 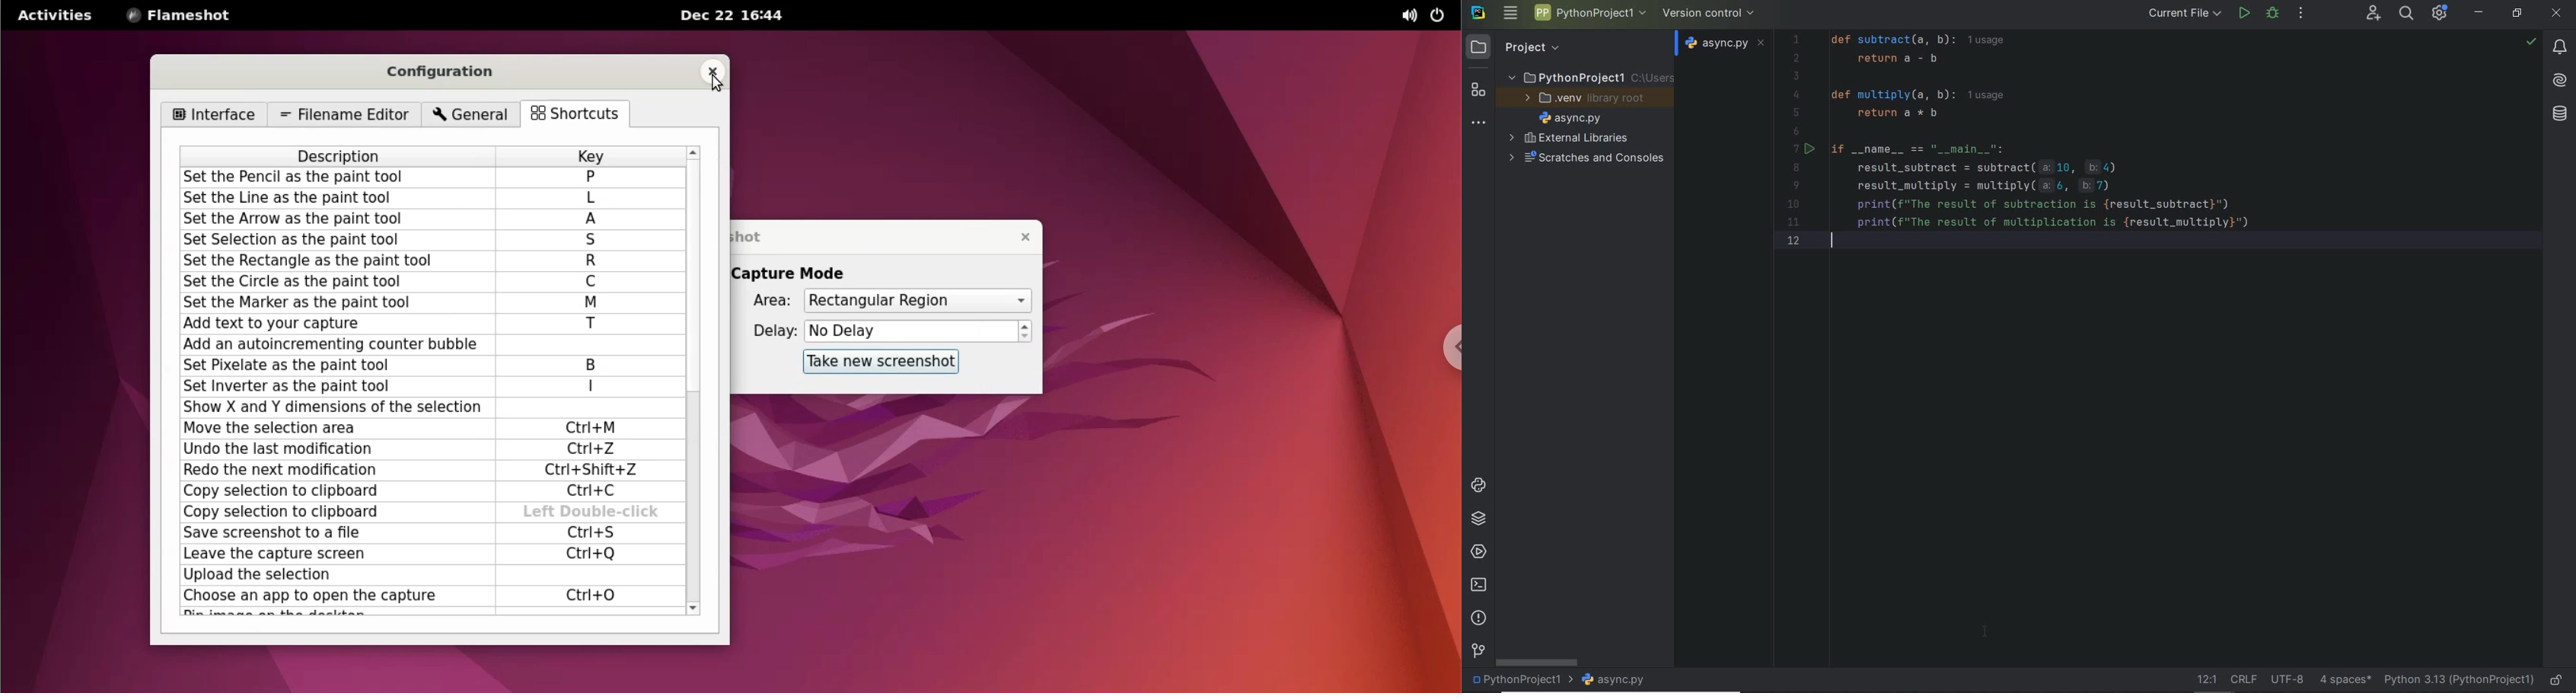 What do you see at coordinates (581, 115) in the screenshot?
I see `shortcuts` at bounding box center [581, 115].